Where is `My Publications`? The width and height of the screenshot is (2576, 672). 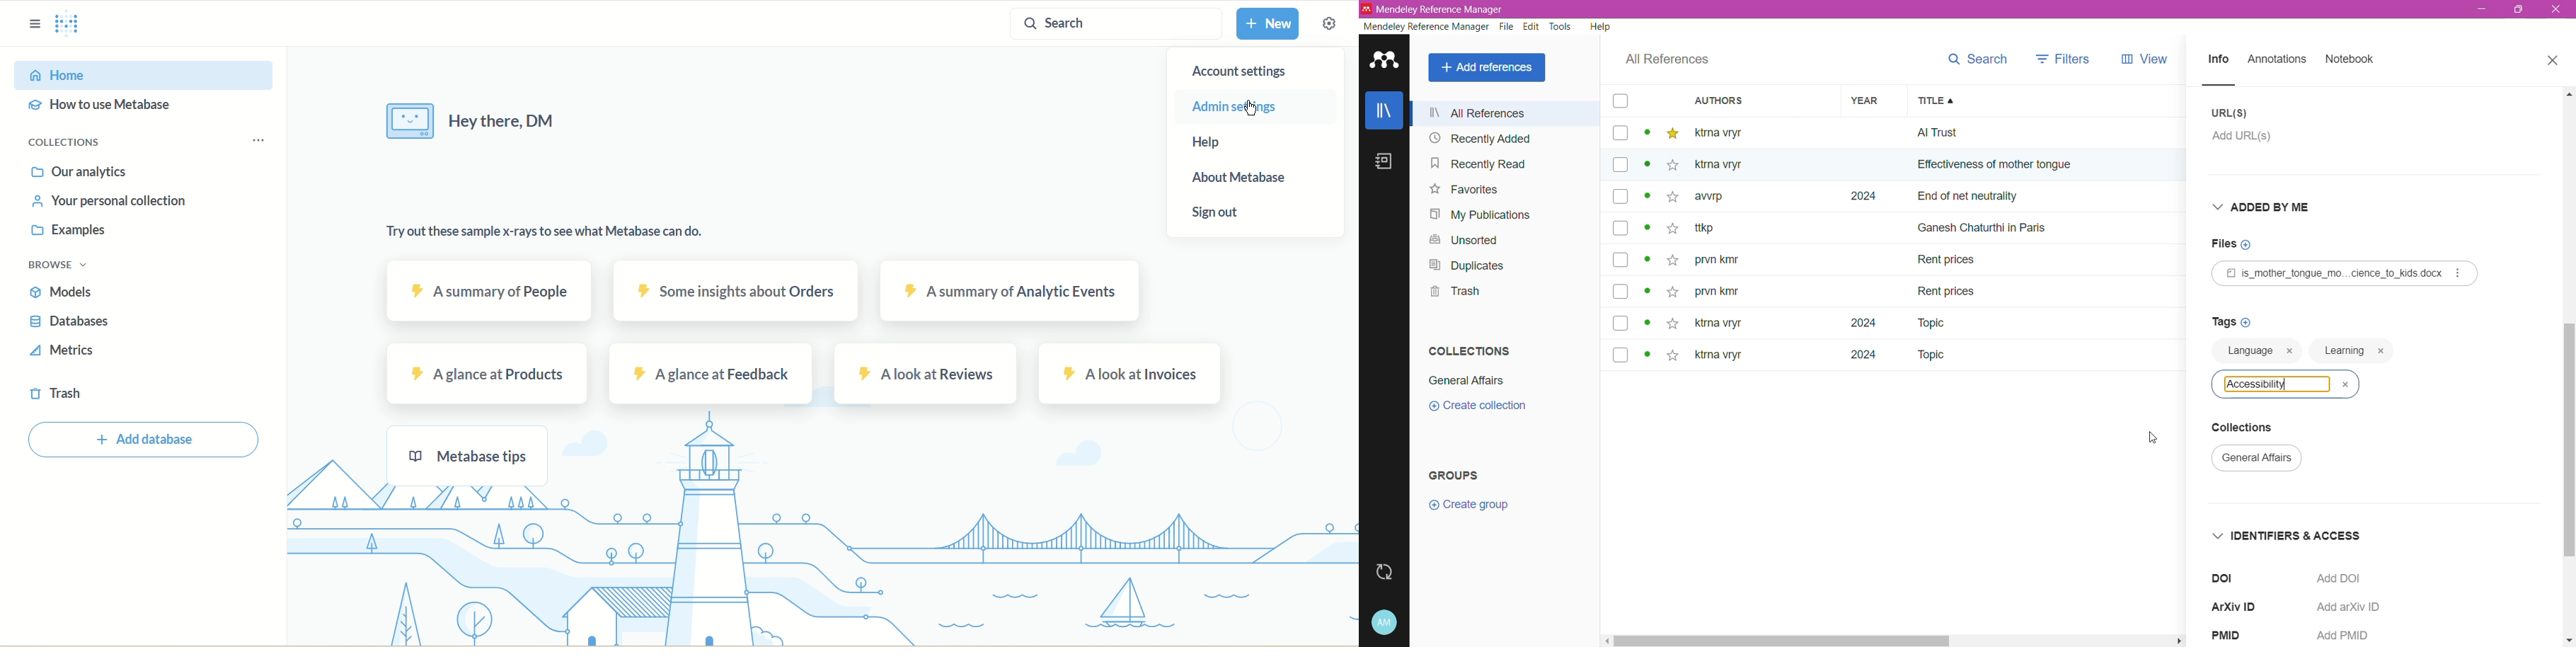
My Publications is located at coordinates (1482, 215).